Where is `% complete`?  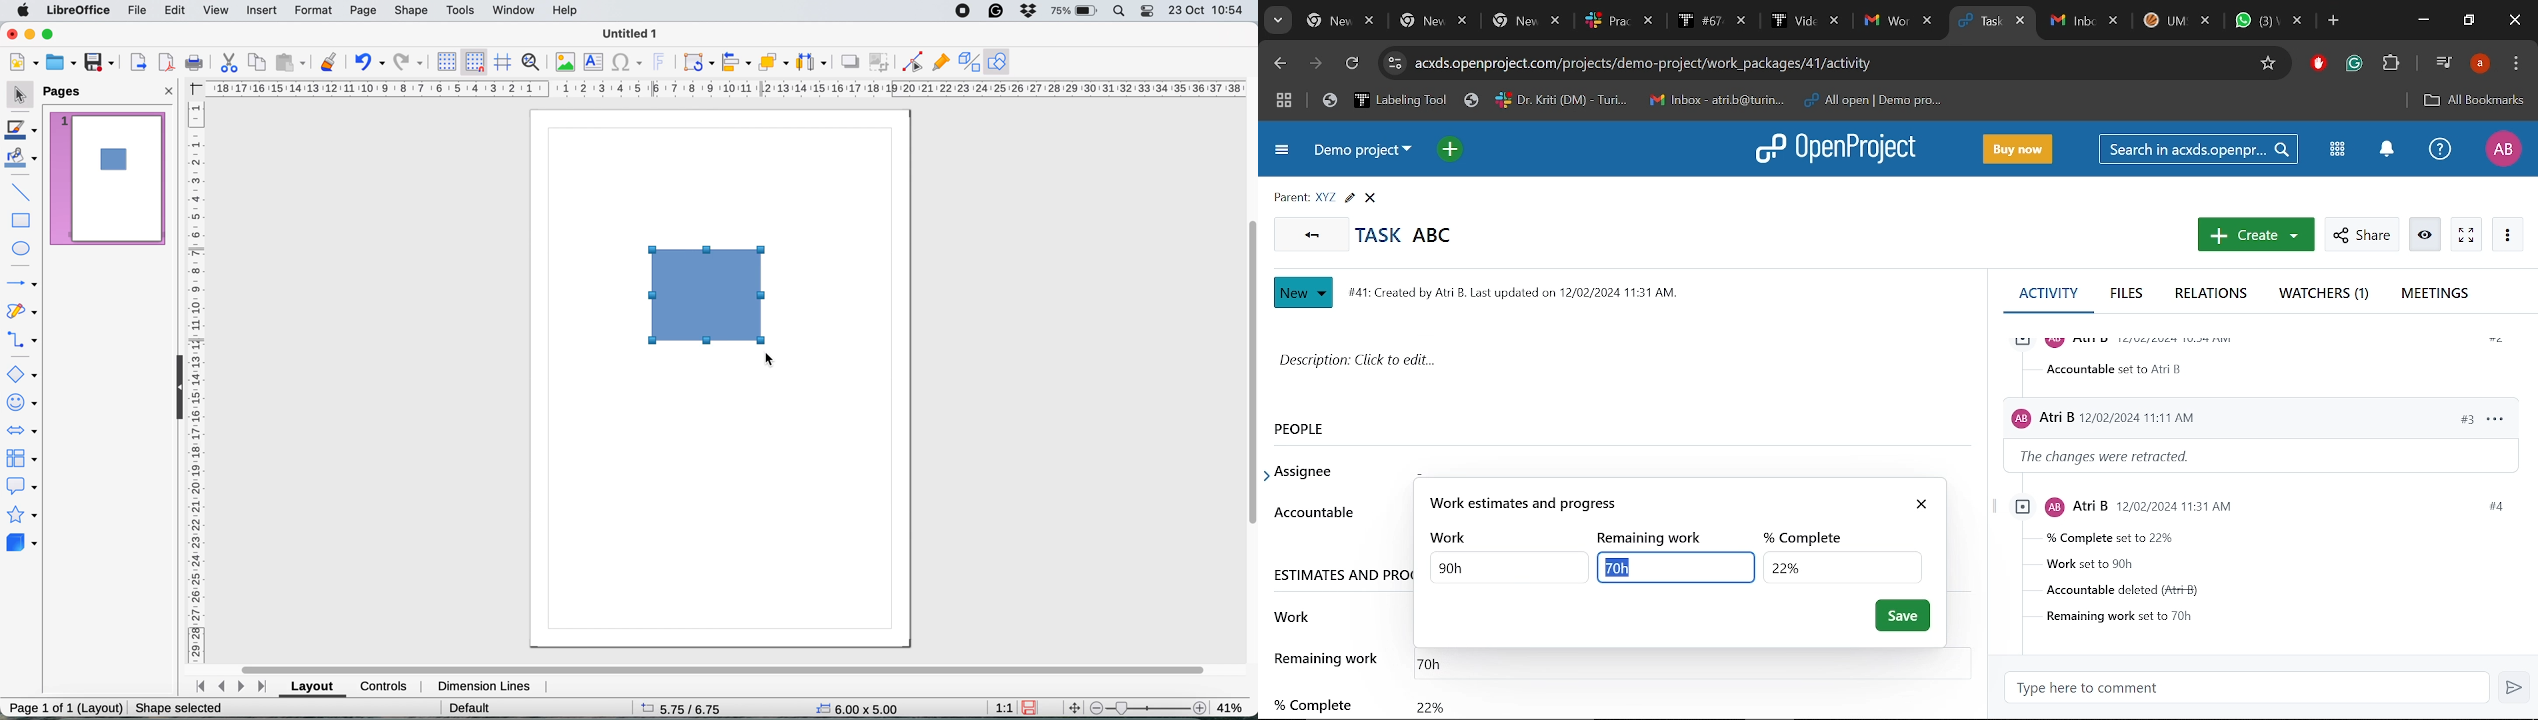 % complete is located at coordinates (1810, 535).